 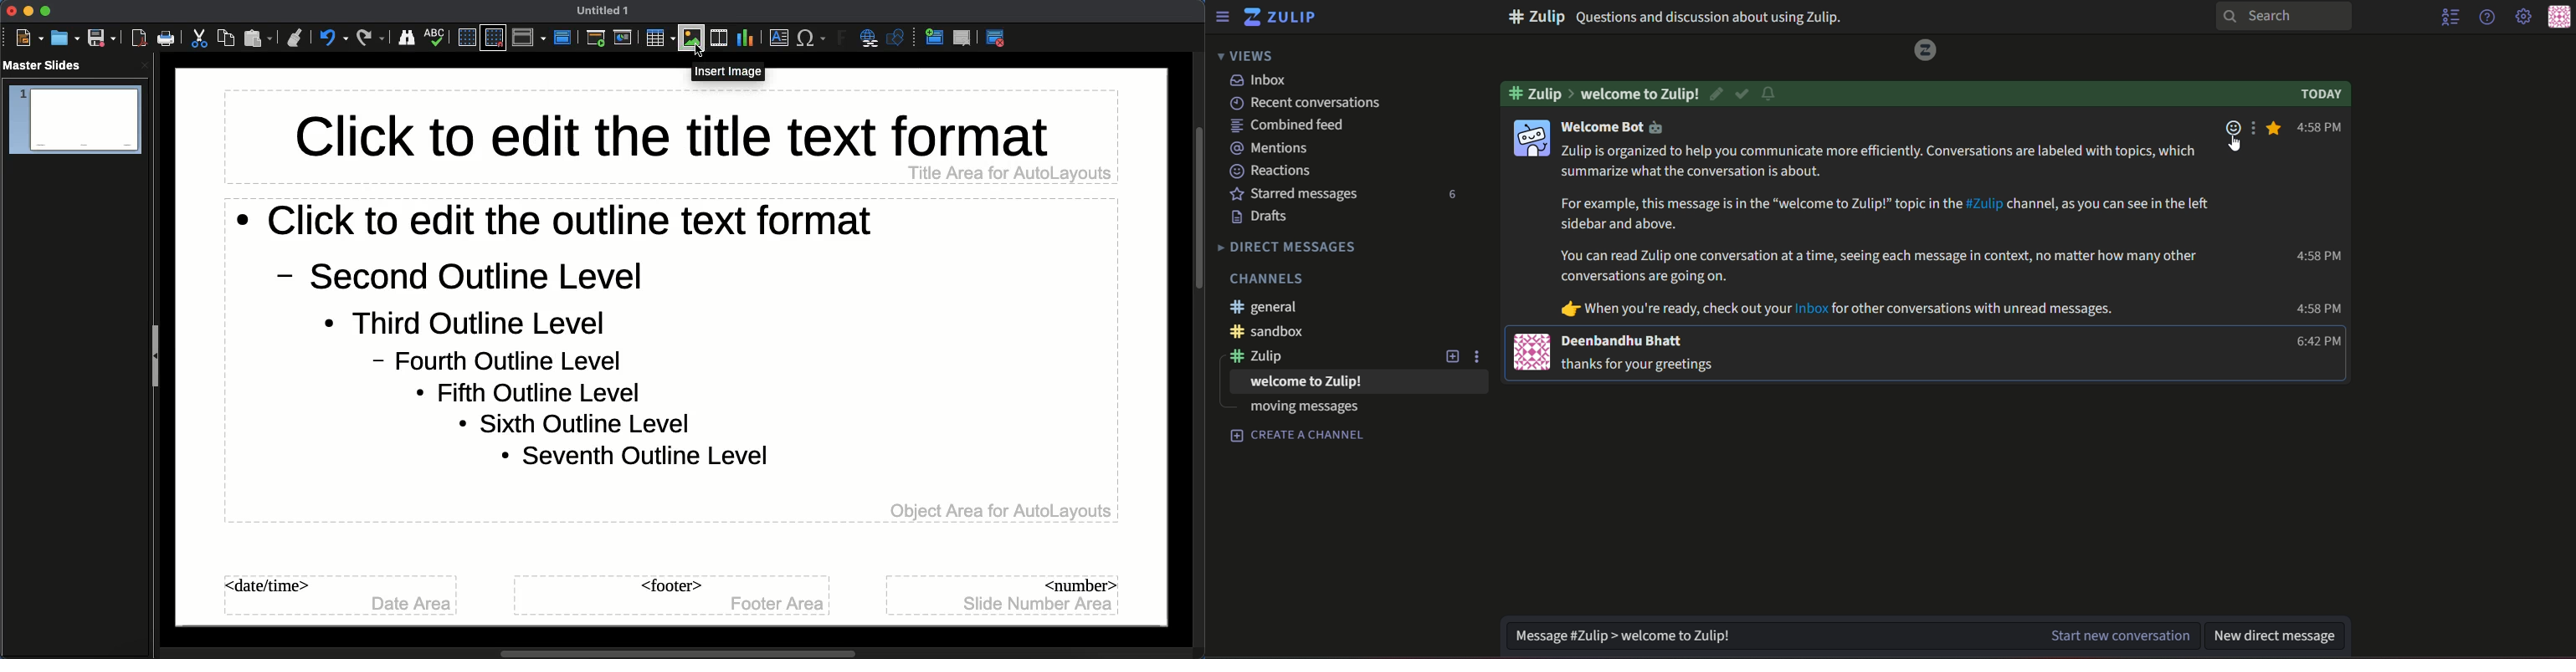 What do you see at coordinates (101, 38) in the screenshot?
I see `Save` at bounding box center [101, 38].